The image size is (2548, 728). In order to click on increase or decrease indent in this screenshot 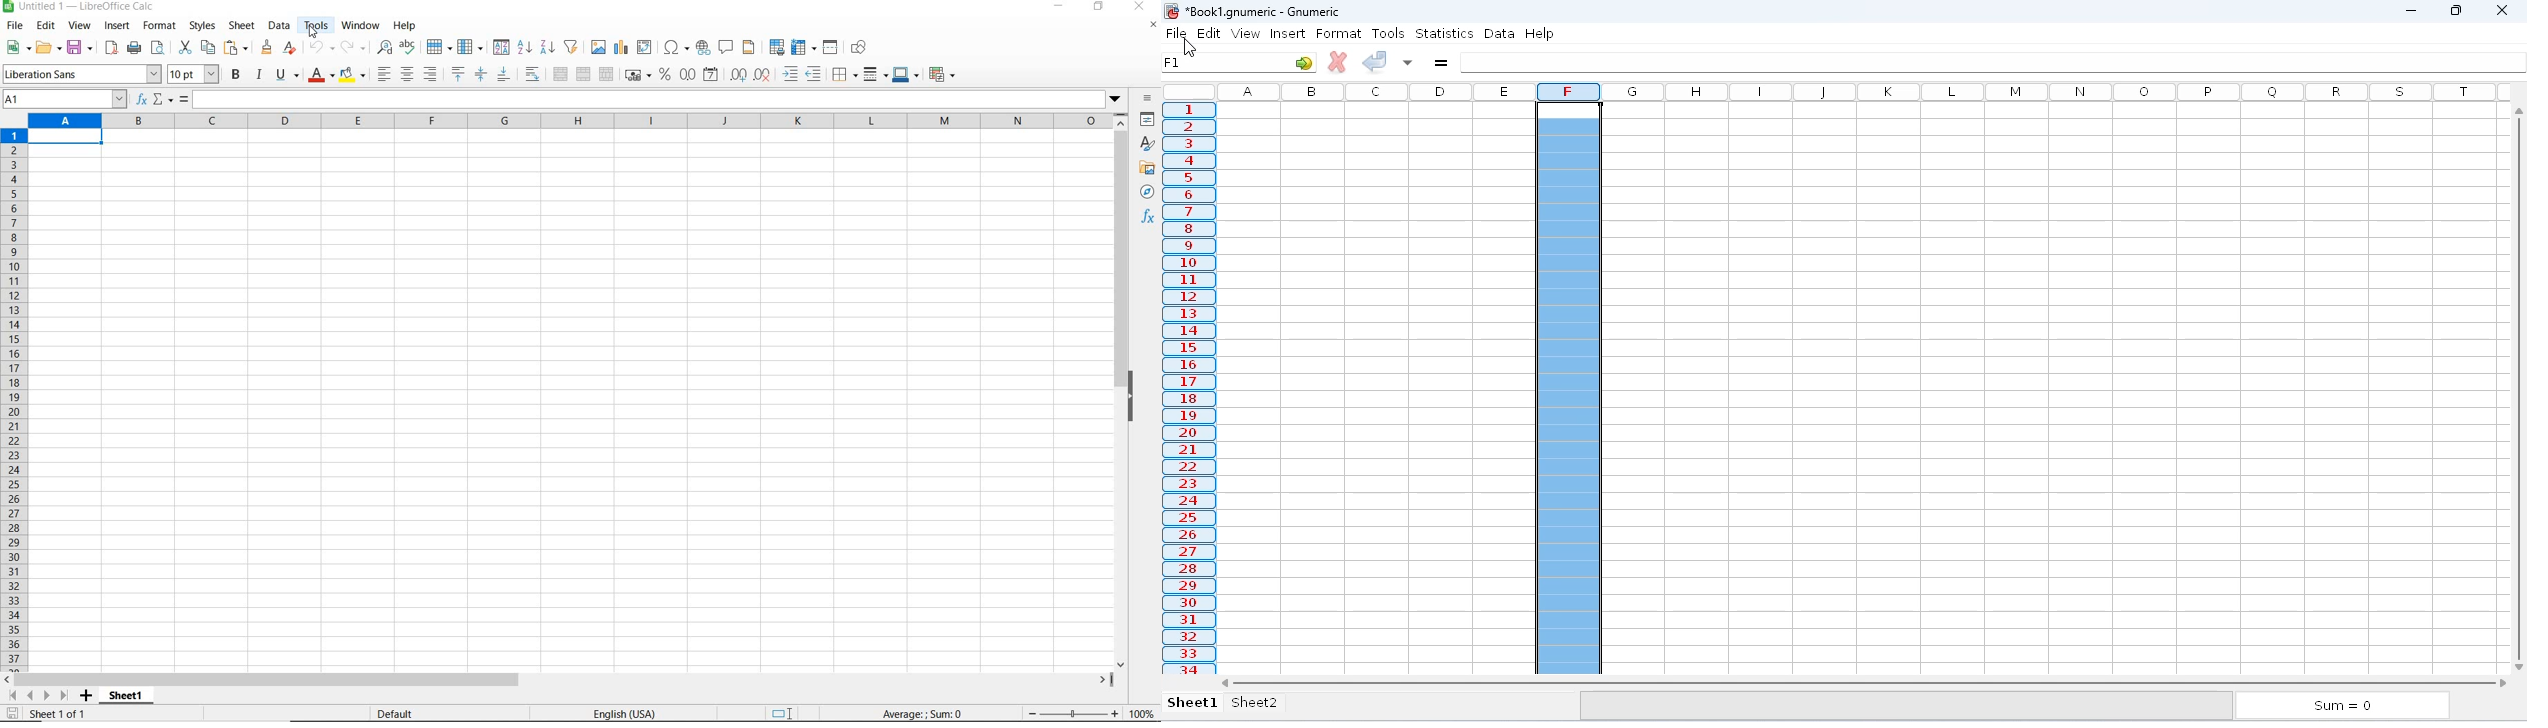, I will do `click(800, 73)`.